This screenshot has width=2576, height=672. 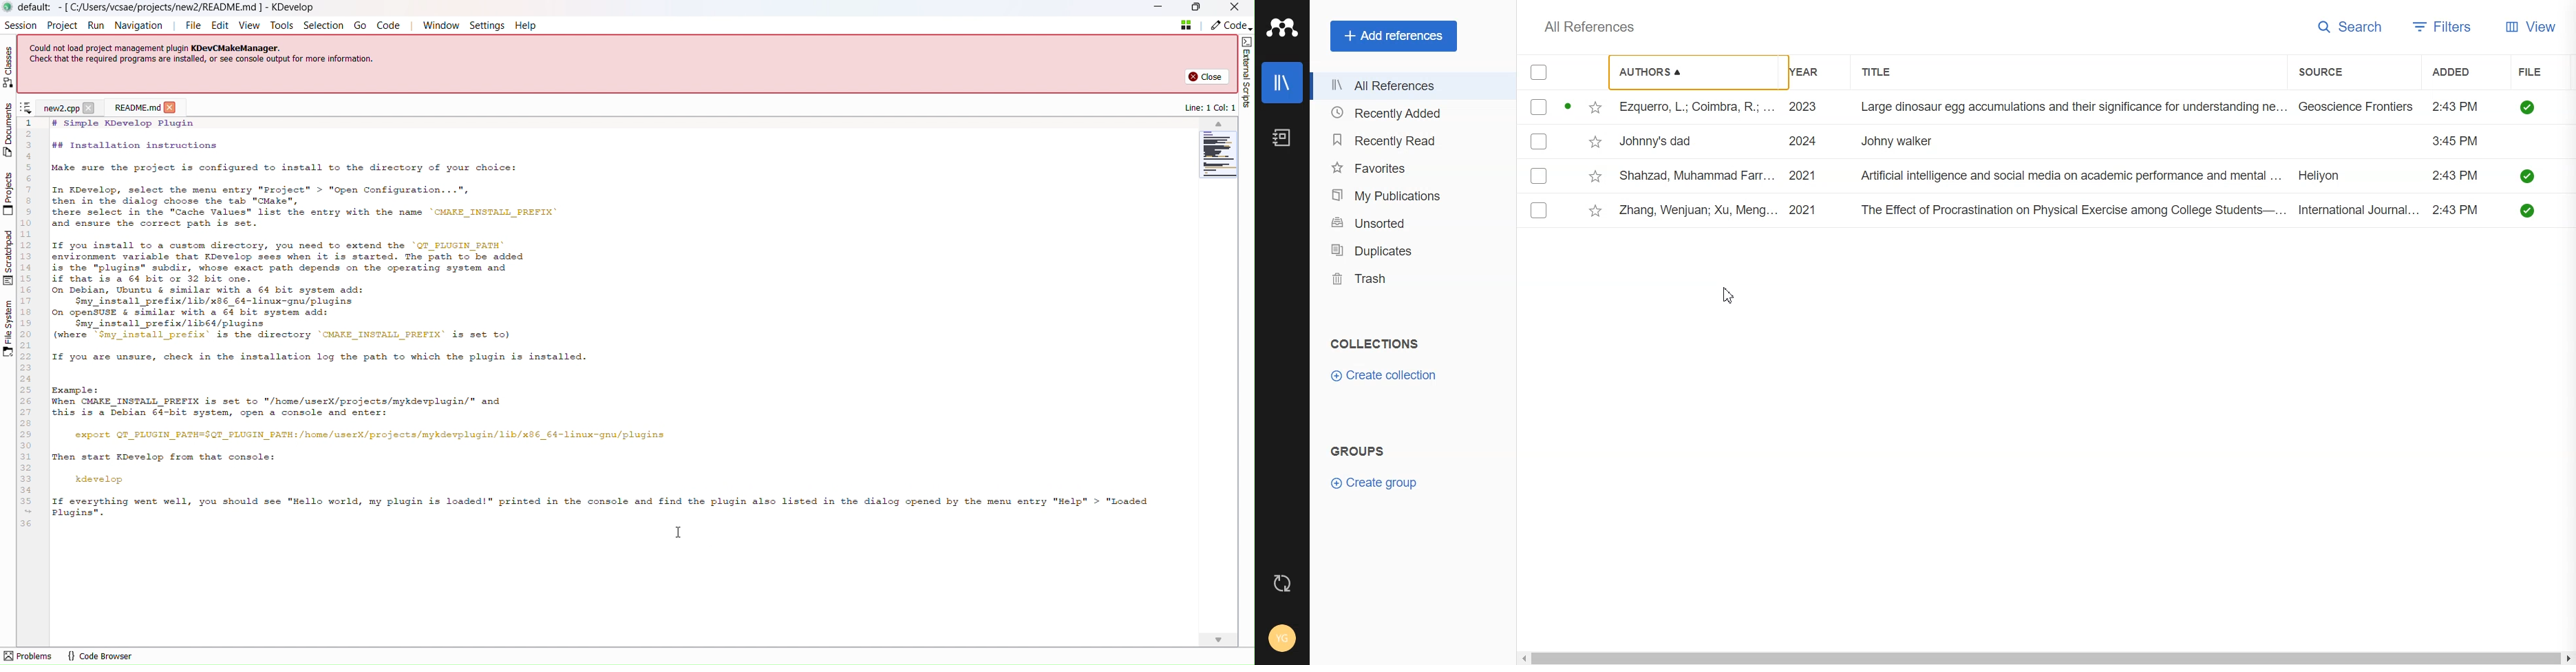 What do you see at coordinates (1801, 106) in the screenshot?
I see `2023` at bounding box center [1801, 106].